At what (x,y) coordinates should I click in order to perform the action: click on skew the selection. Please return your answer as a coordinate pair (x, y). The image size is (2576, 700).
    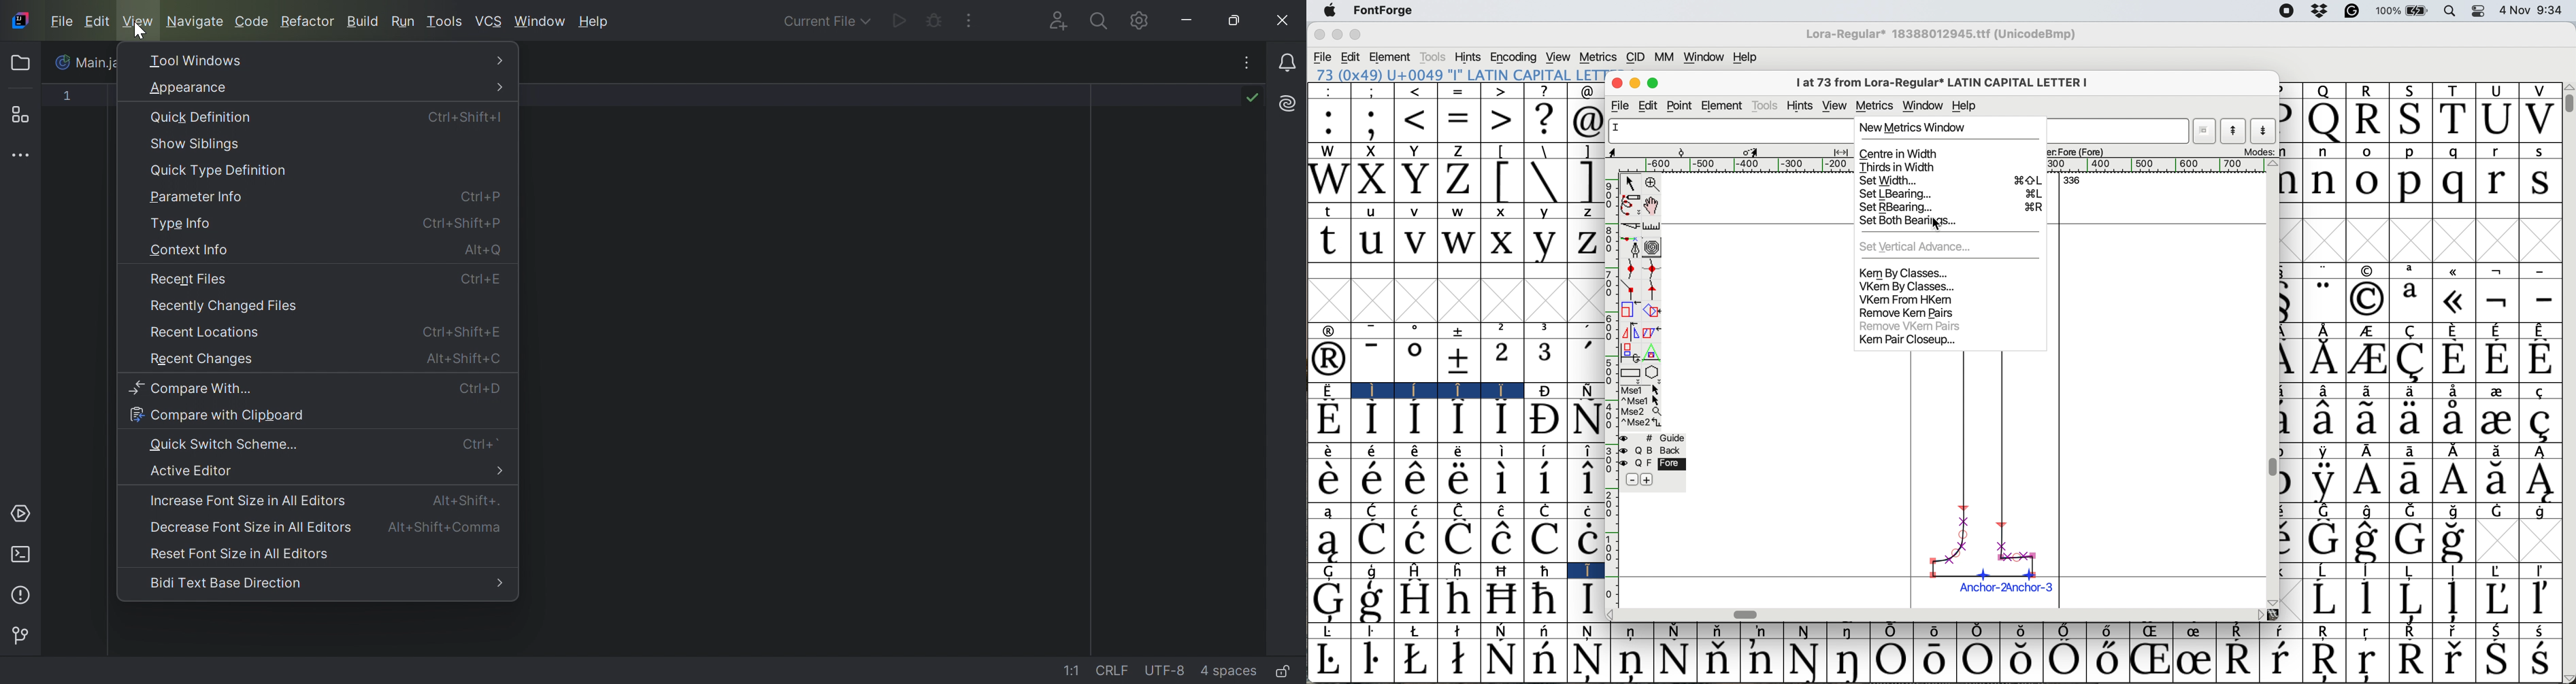
    Looking at the image, I should click on (1652, 331).